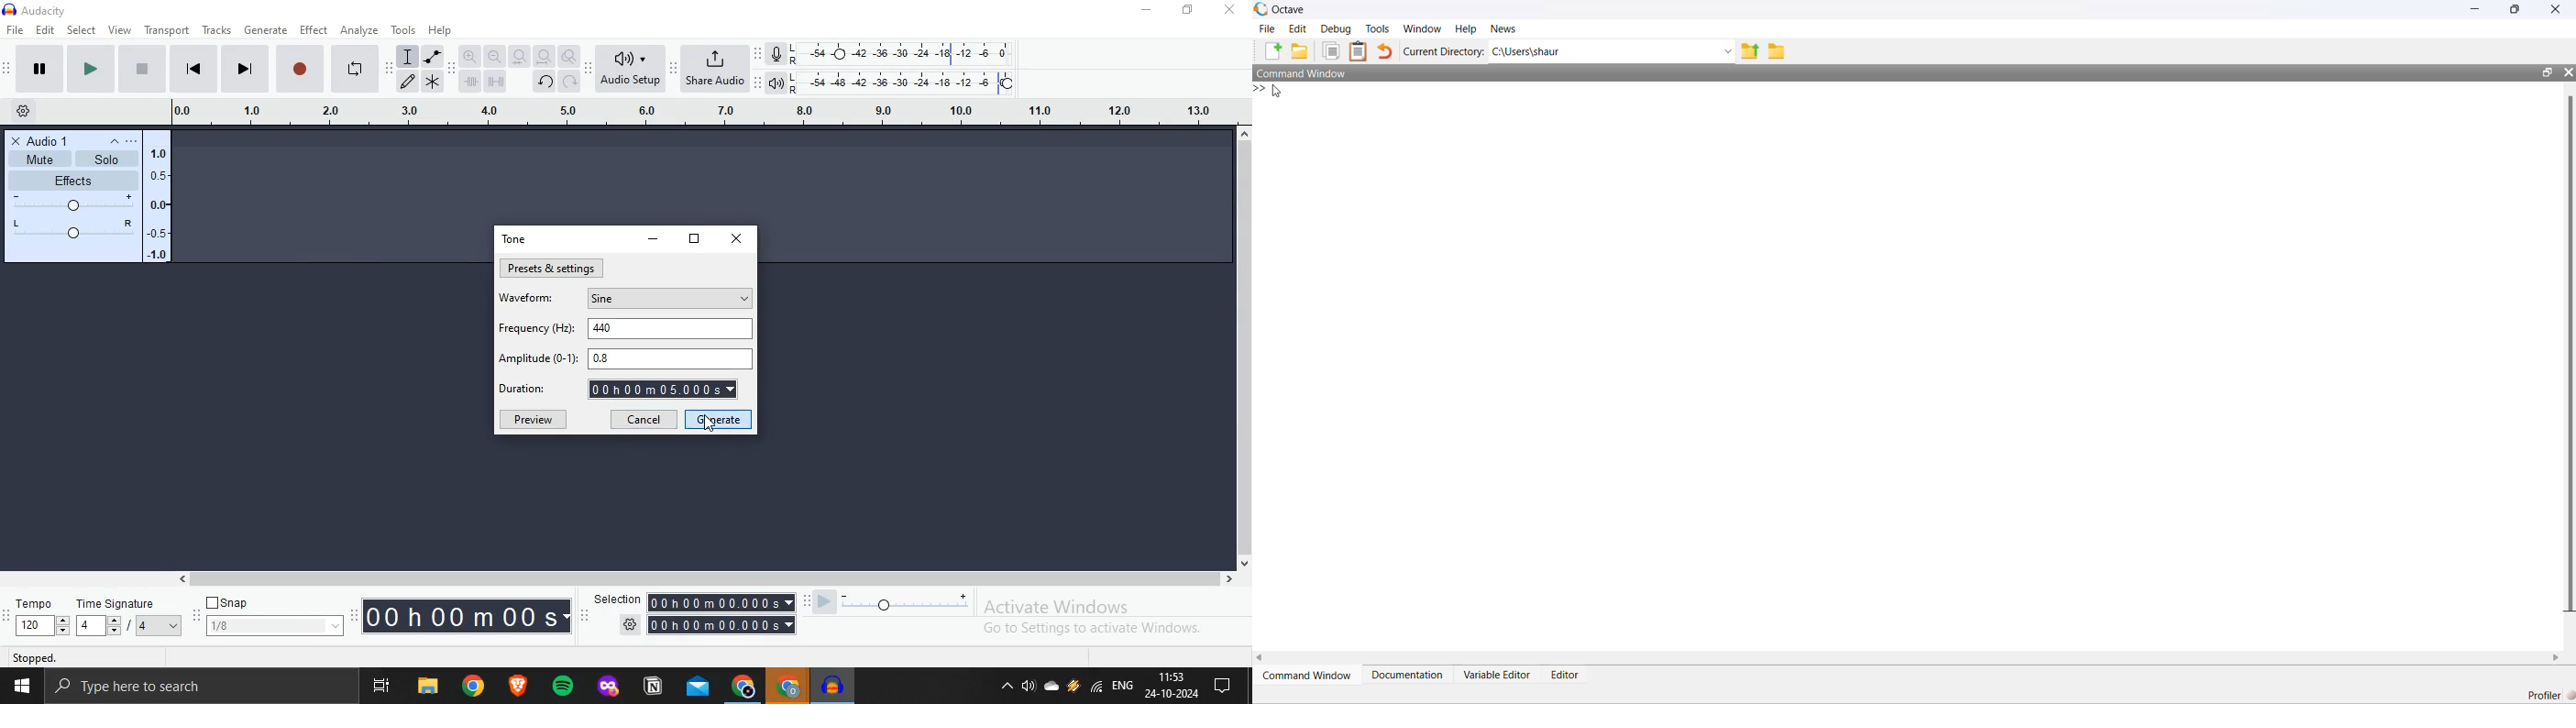 The width and height of the screenshot is (2576, 728). Describe the element at coordinates (1527, 52) in the screenshot. I see `C:\Users\shaur` at that location.